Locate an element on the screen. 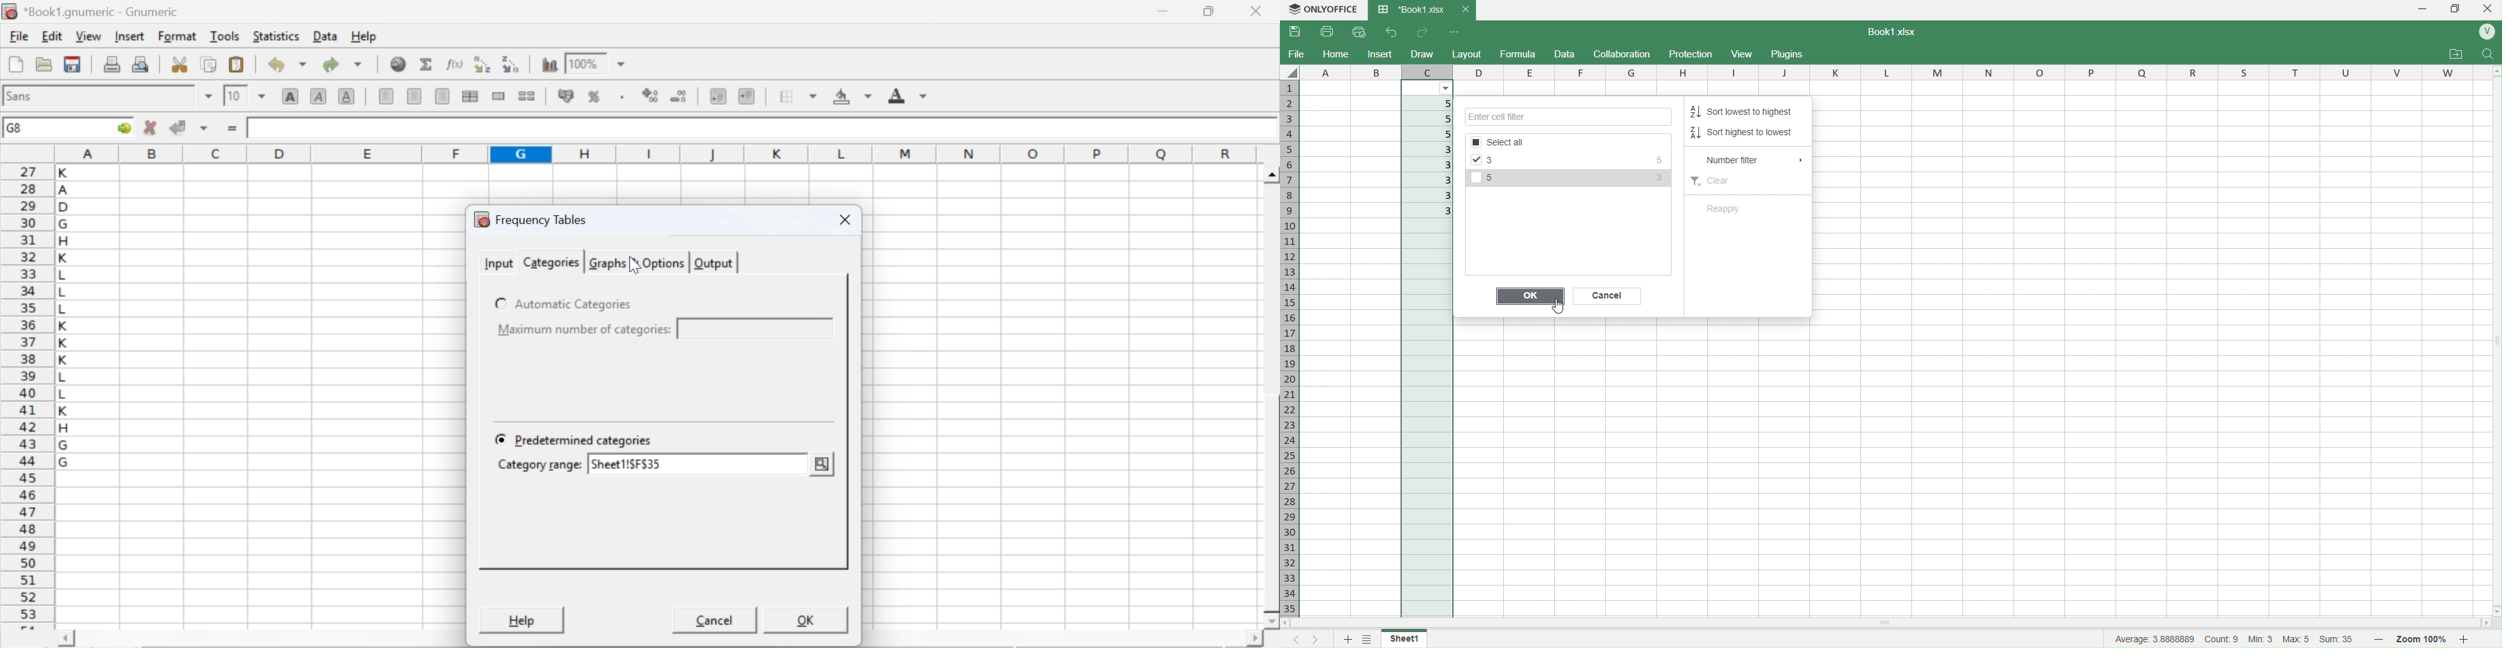 This screenshot has height=672, width=2520. drop down is located at coordinates (210, 96).